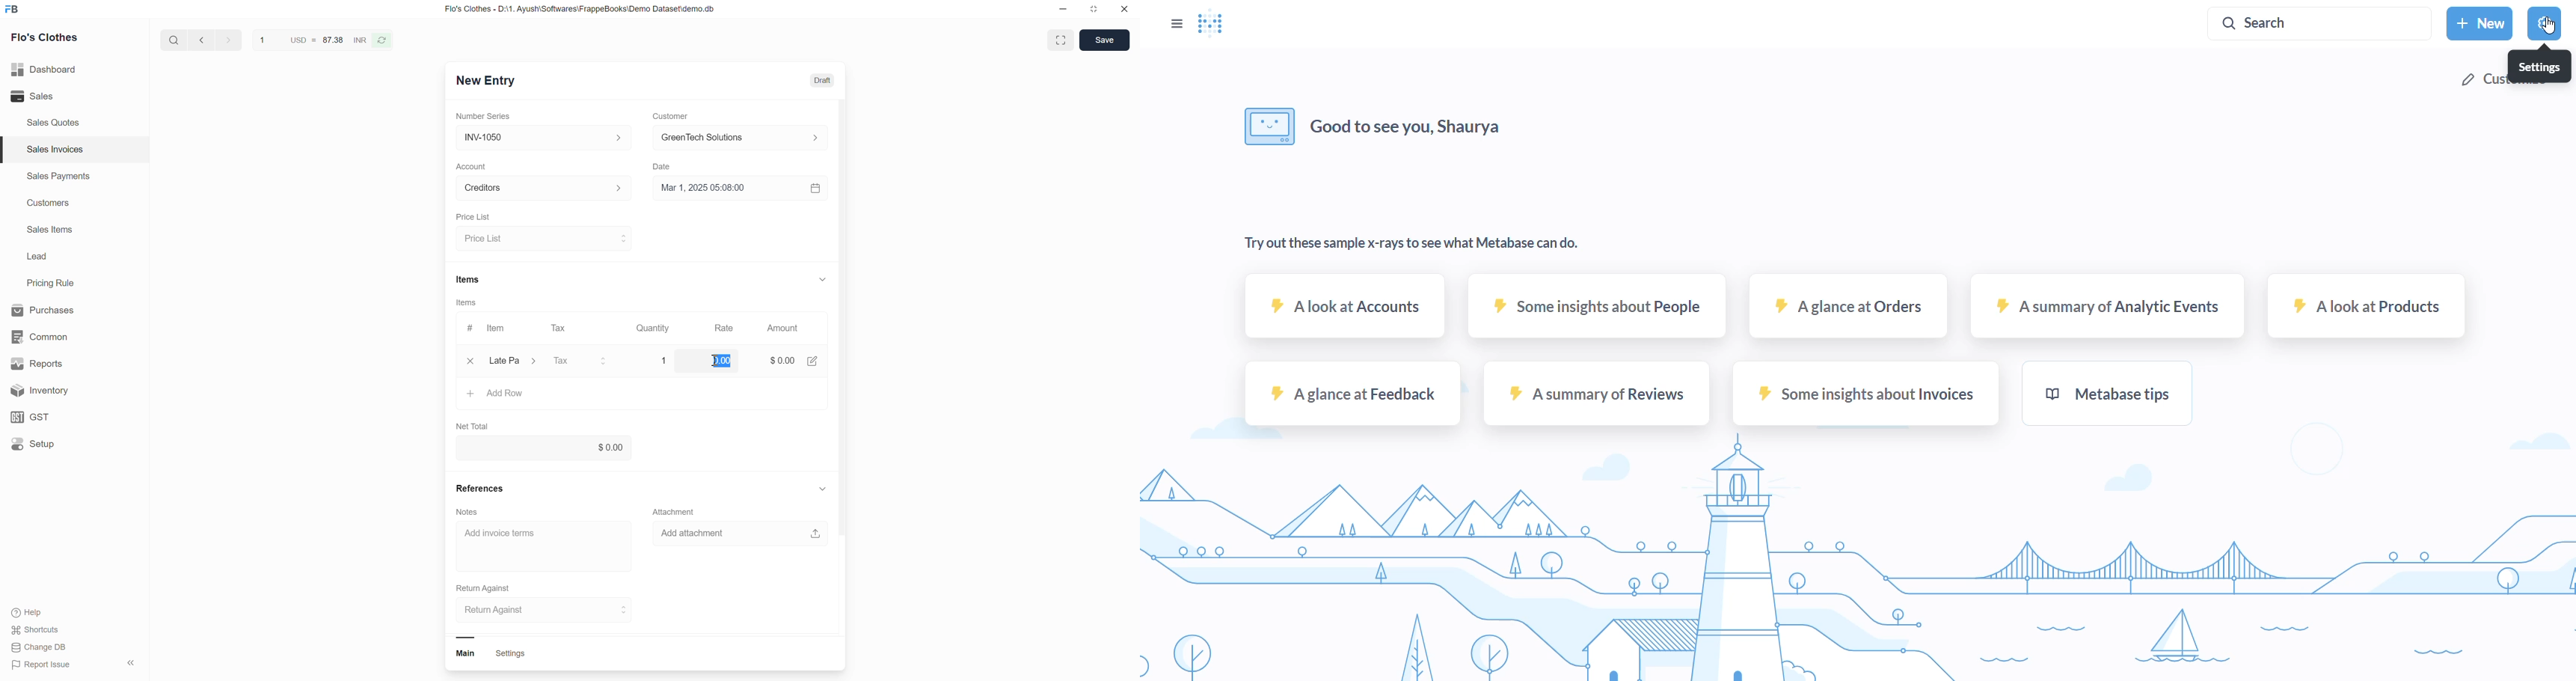 The width and height of the screenshot is (2576, 700). What do you see at coordinates (53, 149) in the screenshot?
I see `Sales Invoices` at bounding box center [53, 149].